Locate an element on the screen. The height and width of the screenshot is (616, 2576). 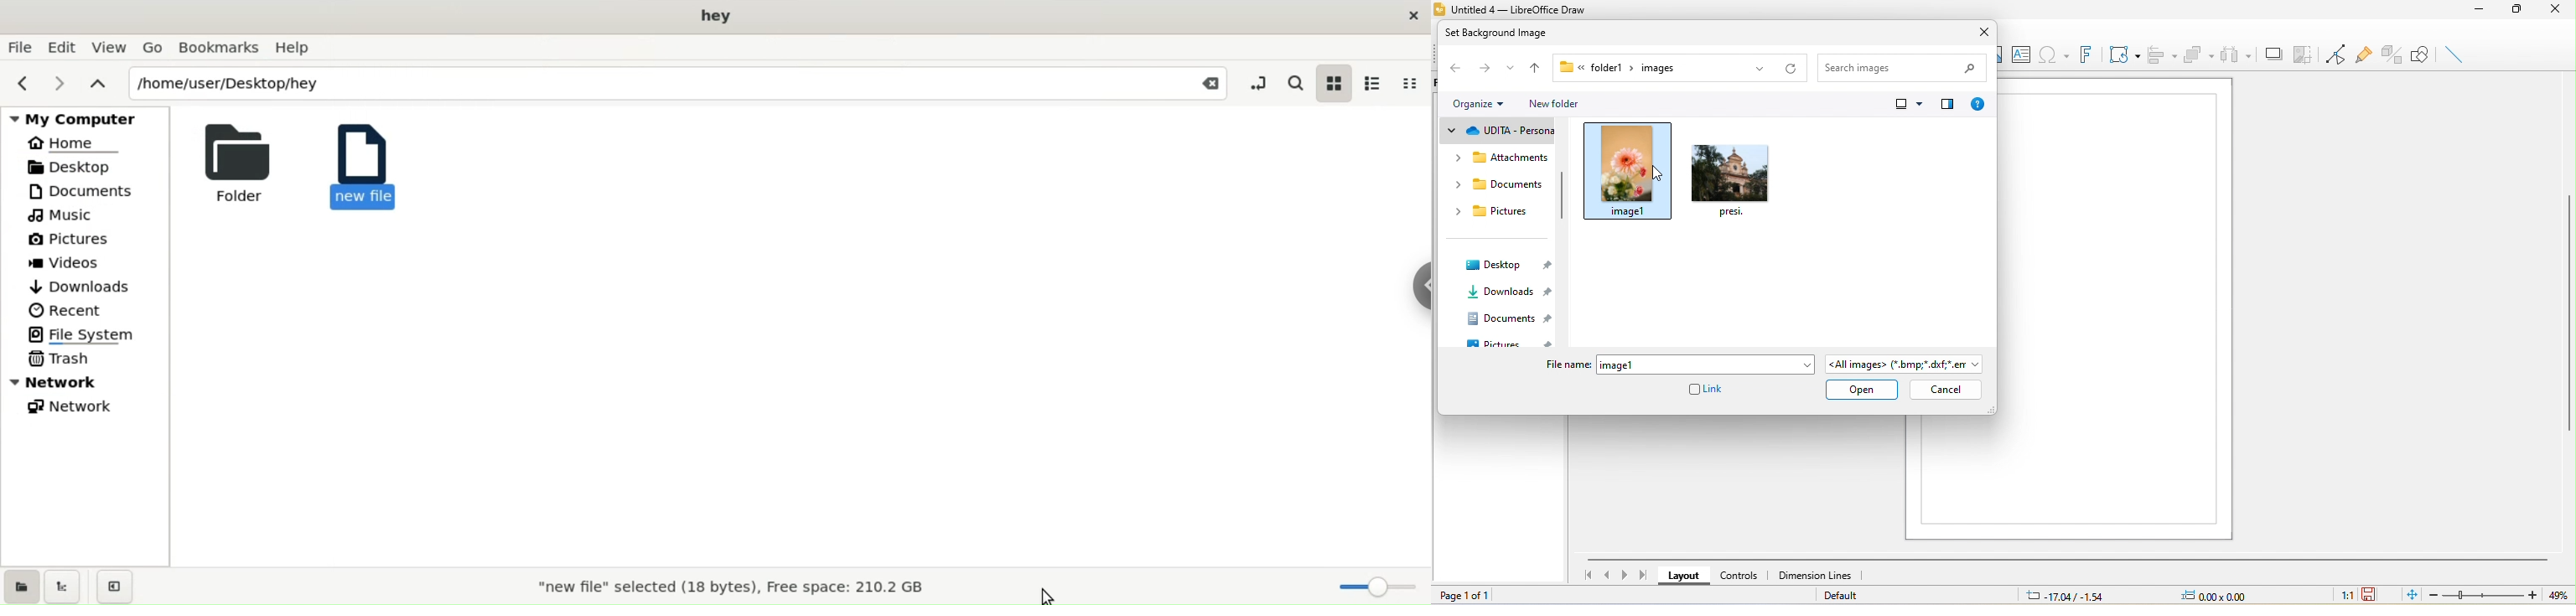
pictures is located at coordinates (1507, 346).